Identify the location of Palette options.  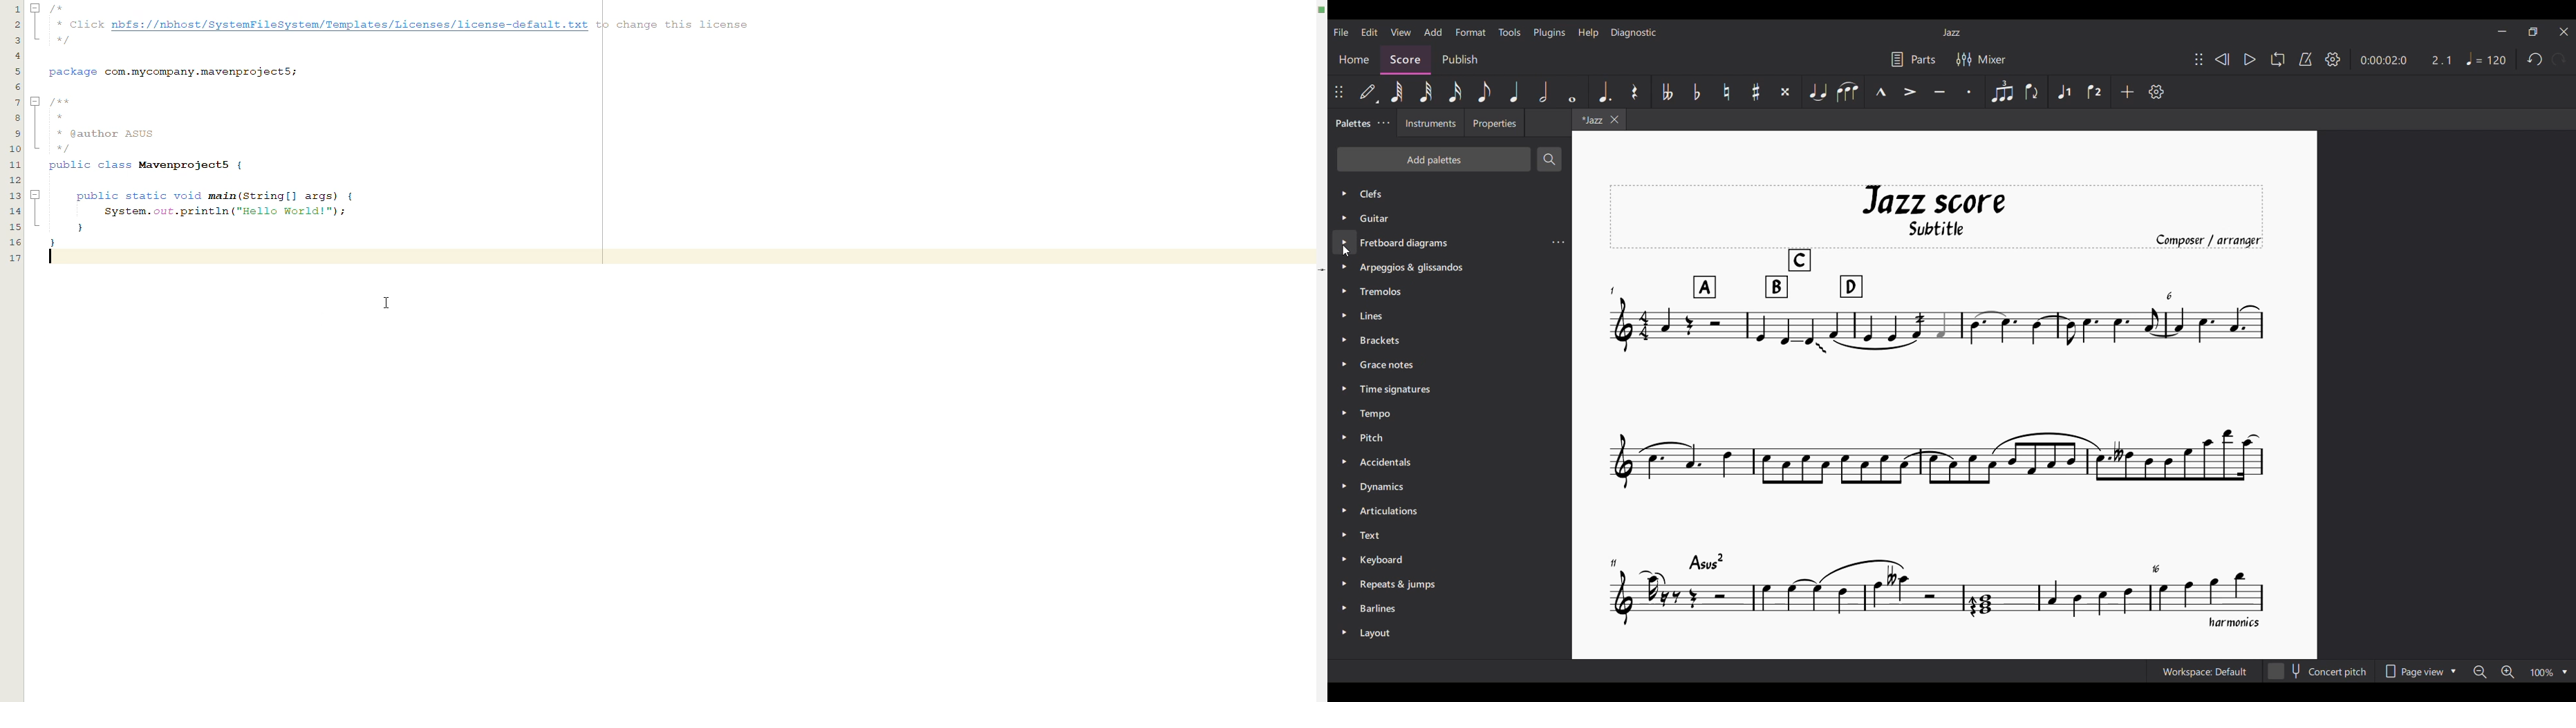
(1379, 194).